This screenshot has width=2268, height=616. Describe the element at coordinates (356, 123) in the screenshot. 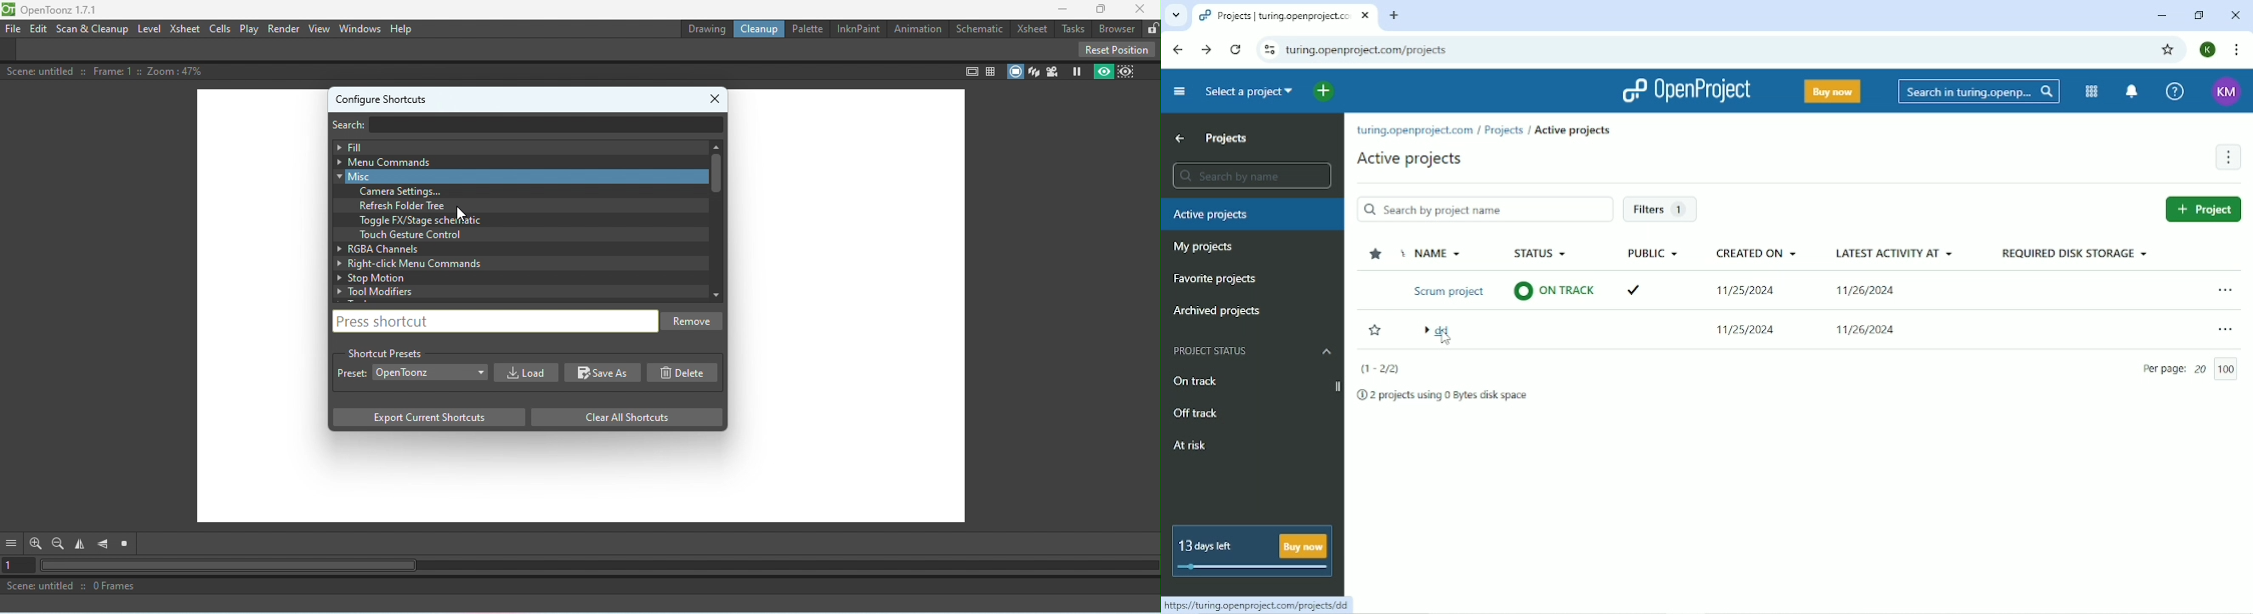

I see `Search` at that location.